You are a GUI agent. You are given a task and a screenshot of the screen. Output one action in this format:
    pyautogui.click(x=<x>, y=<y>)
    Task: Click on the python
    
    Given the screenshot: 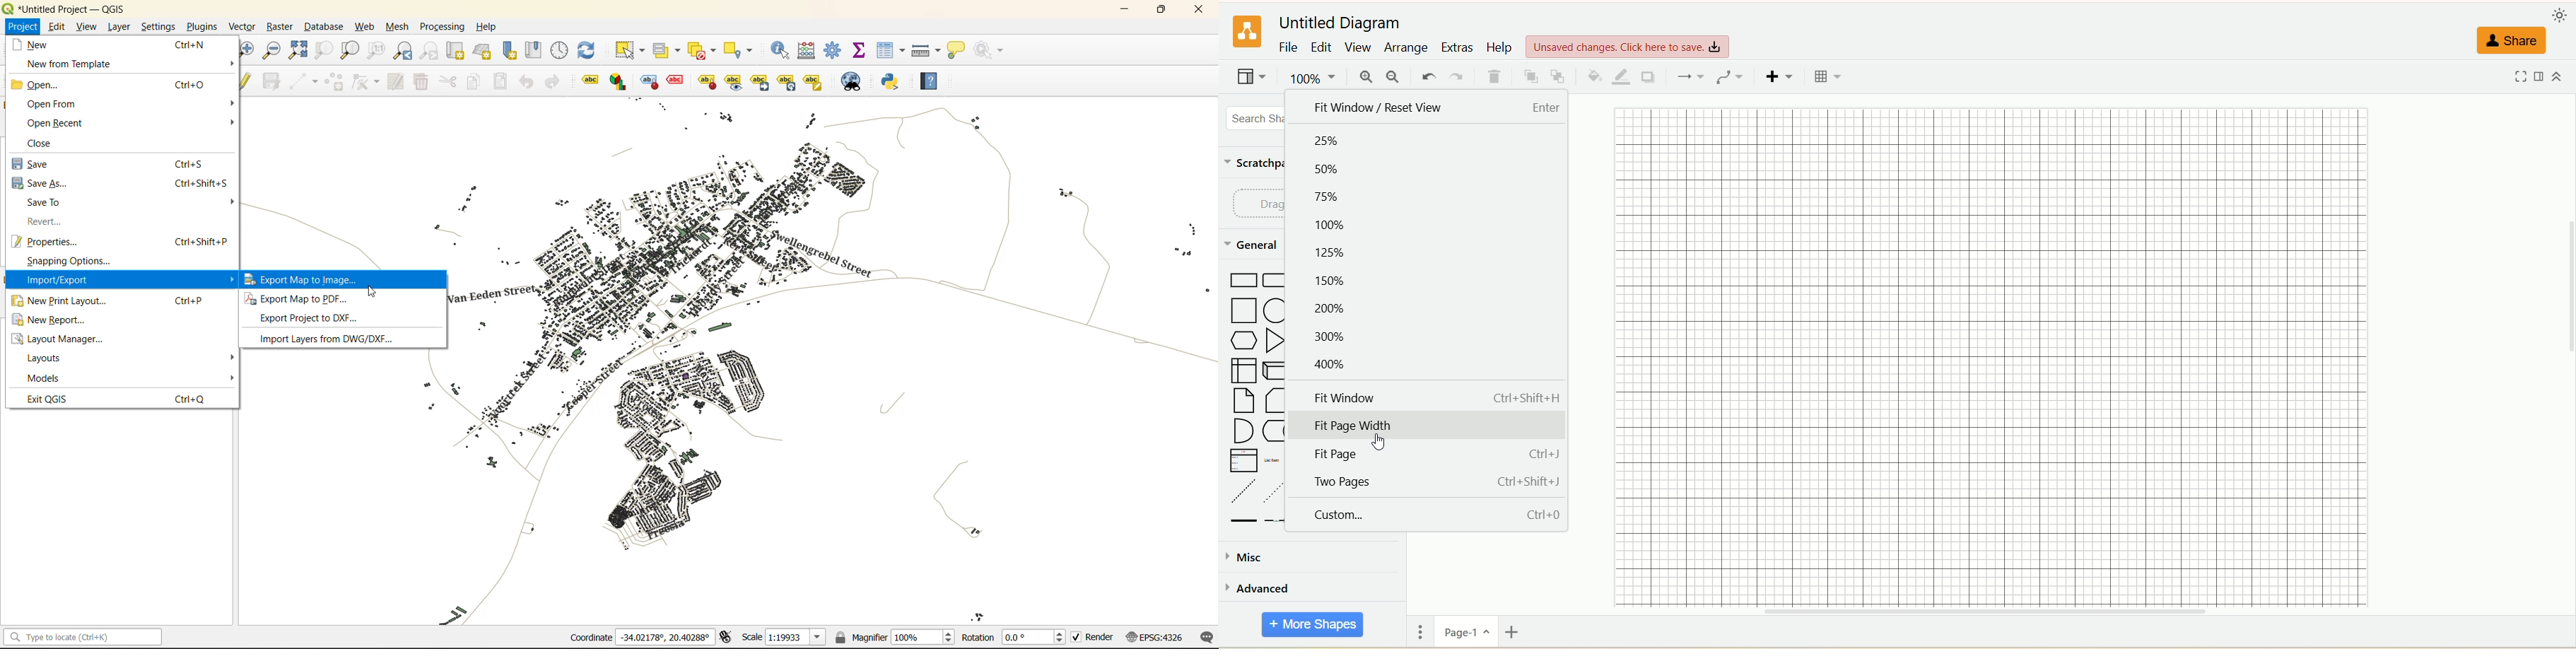 What is the action you would take?
    pyautogui.click(x=896, y=83)
    